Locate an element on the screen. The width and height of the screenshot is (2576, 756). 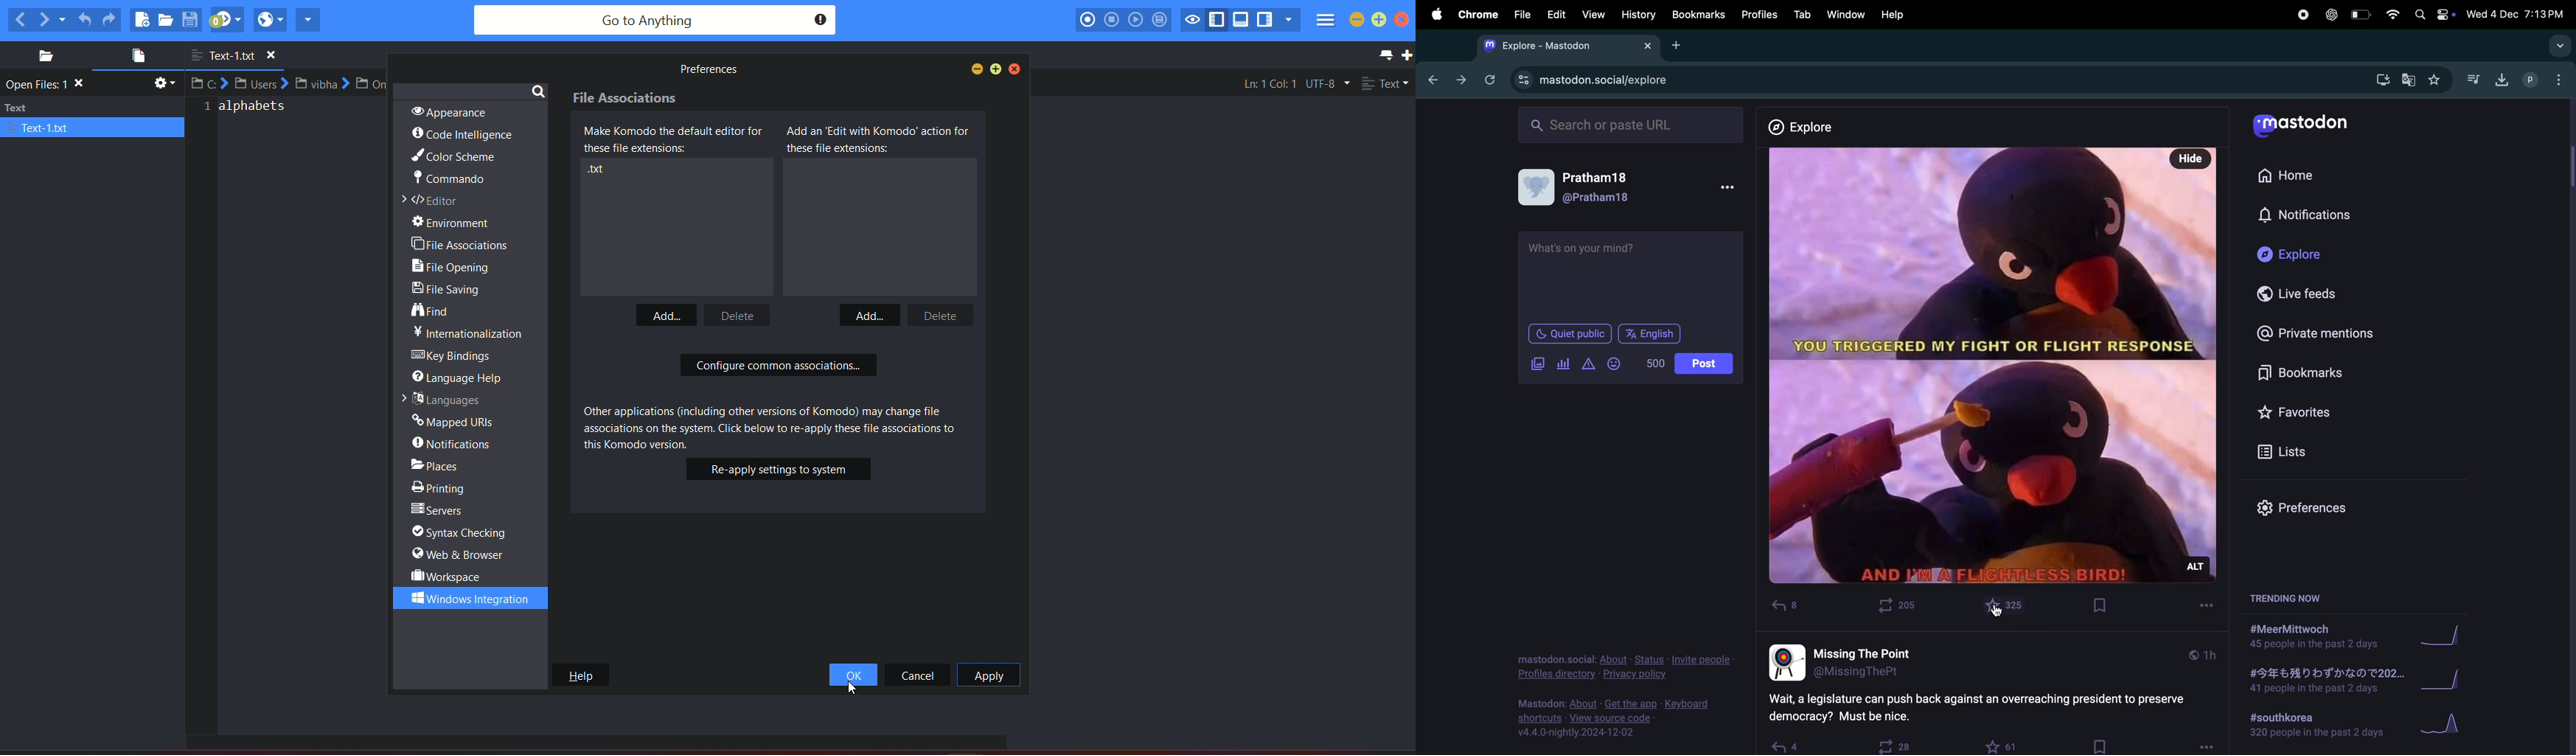
cursor is located at coordinates (1997, 612).